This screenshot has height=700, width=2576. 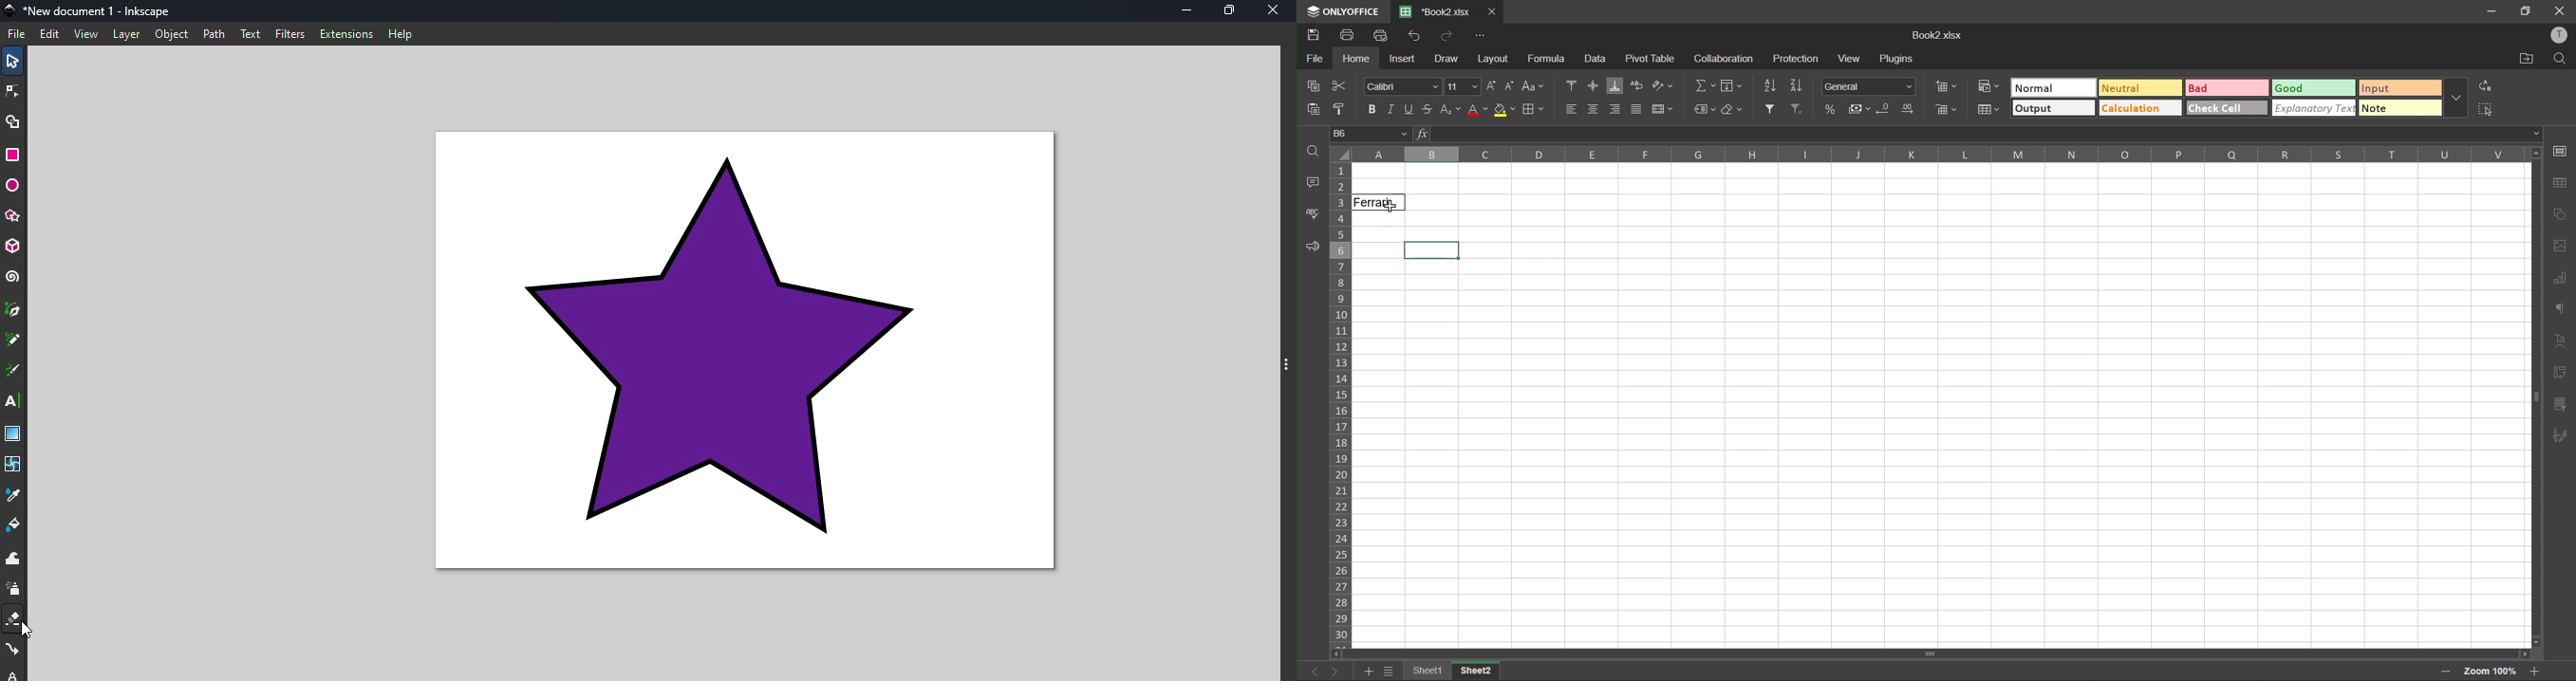 What do you see at coordinates (1510, 87) in the screenshot?
I see `decrement size` at bounding box center [1510, 87].